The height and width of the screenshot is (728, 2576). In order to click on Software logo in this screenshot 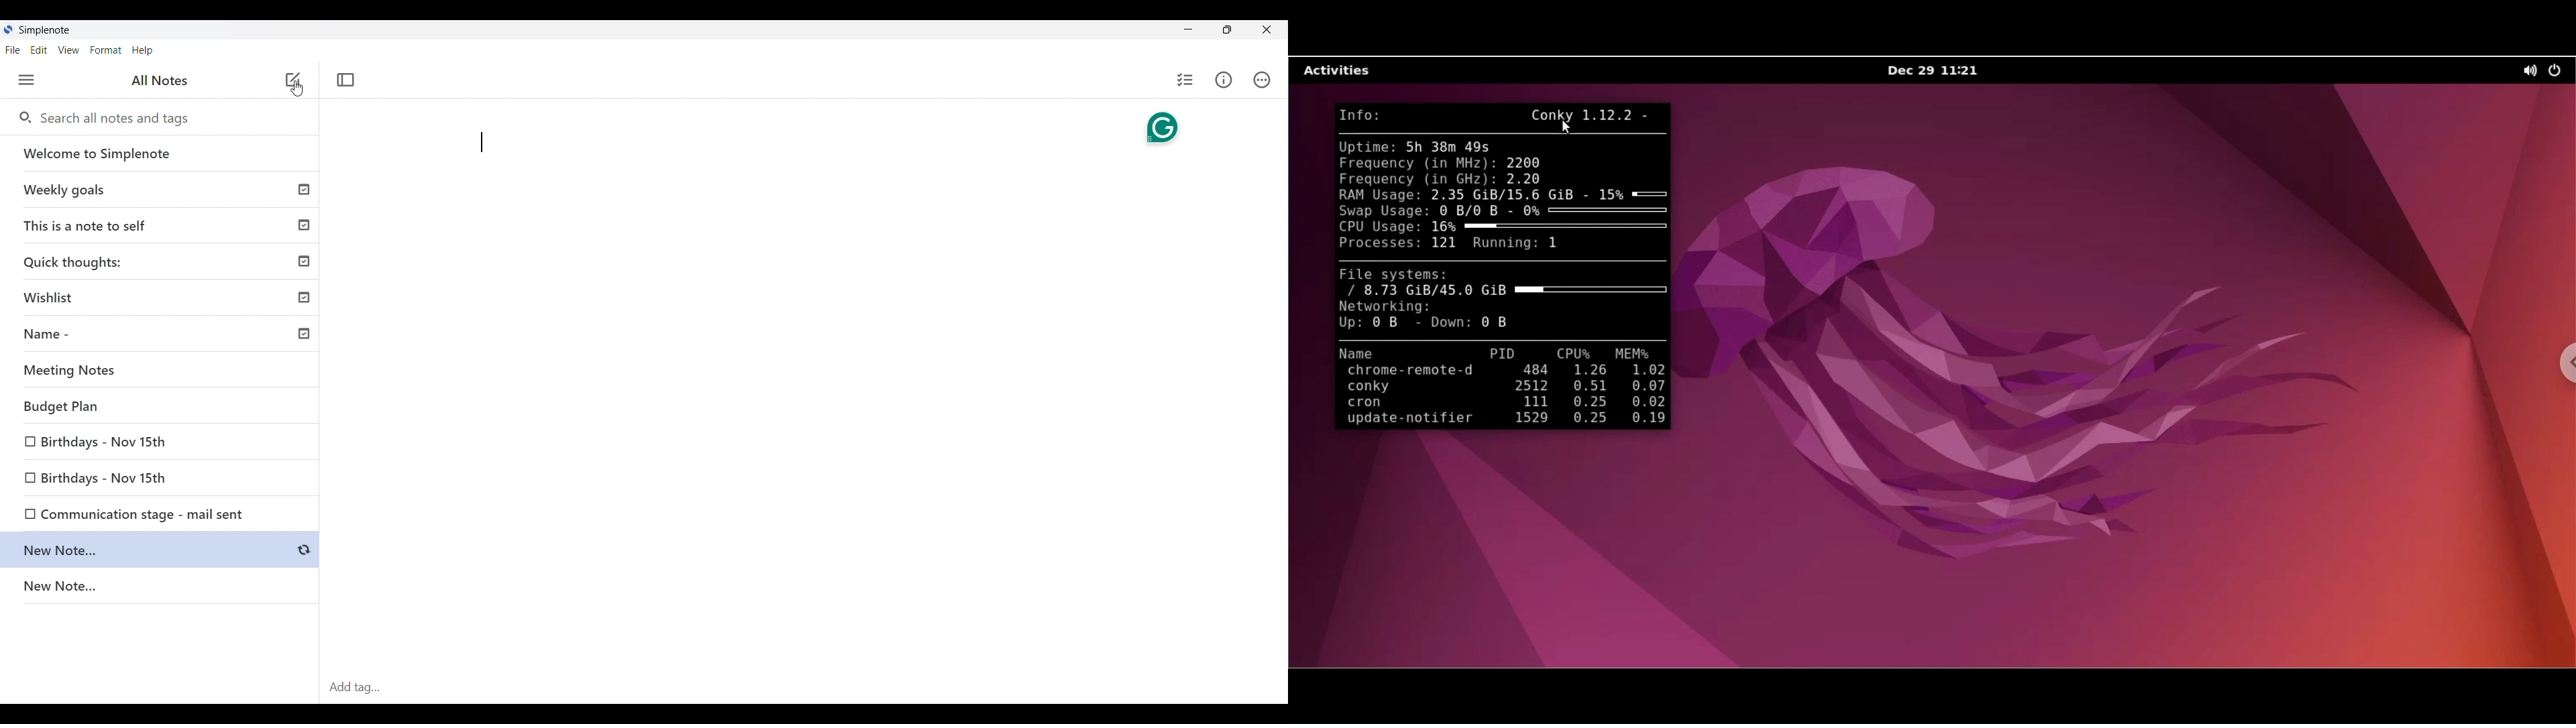, I will do `click(7, 29)`.